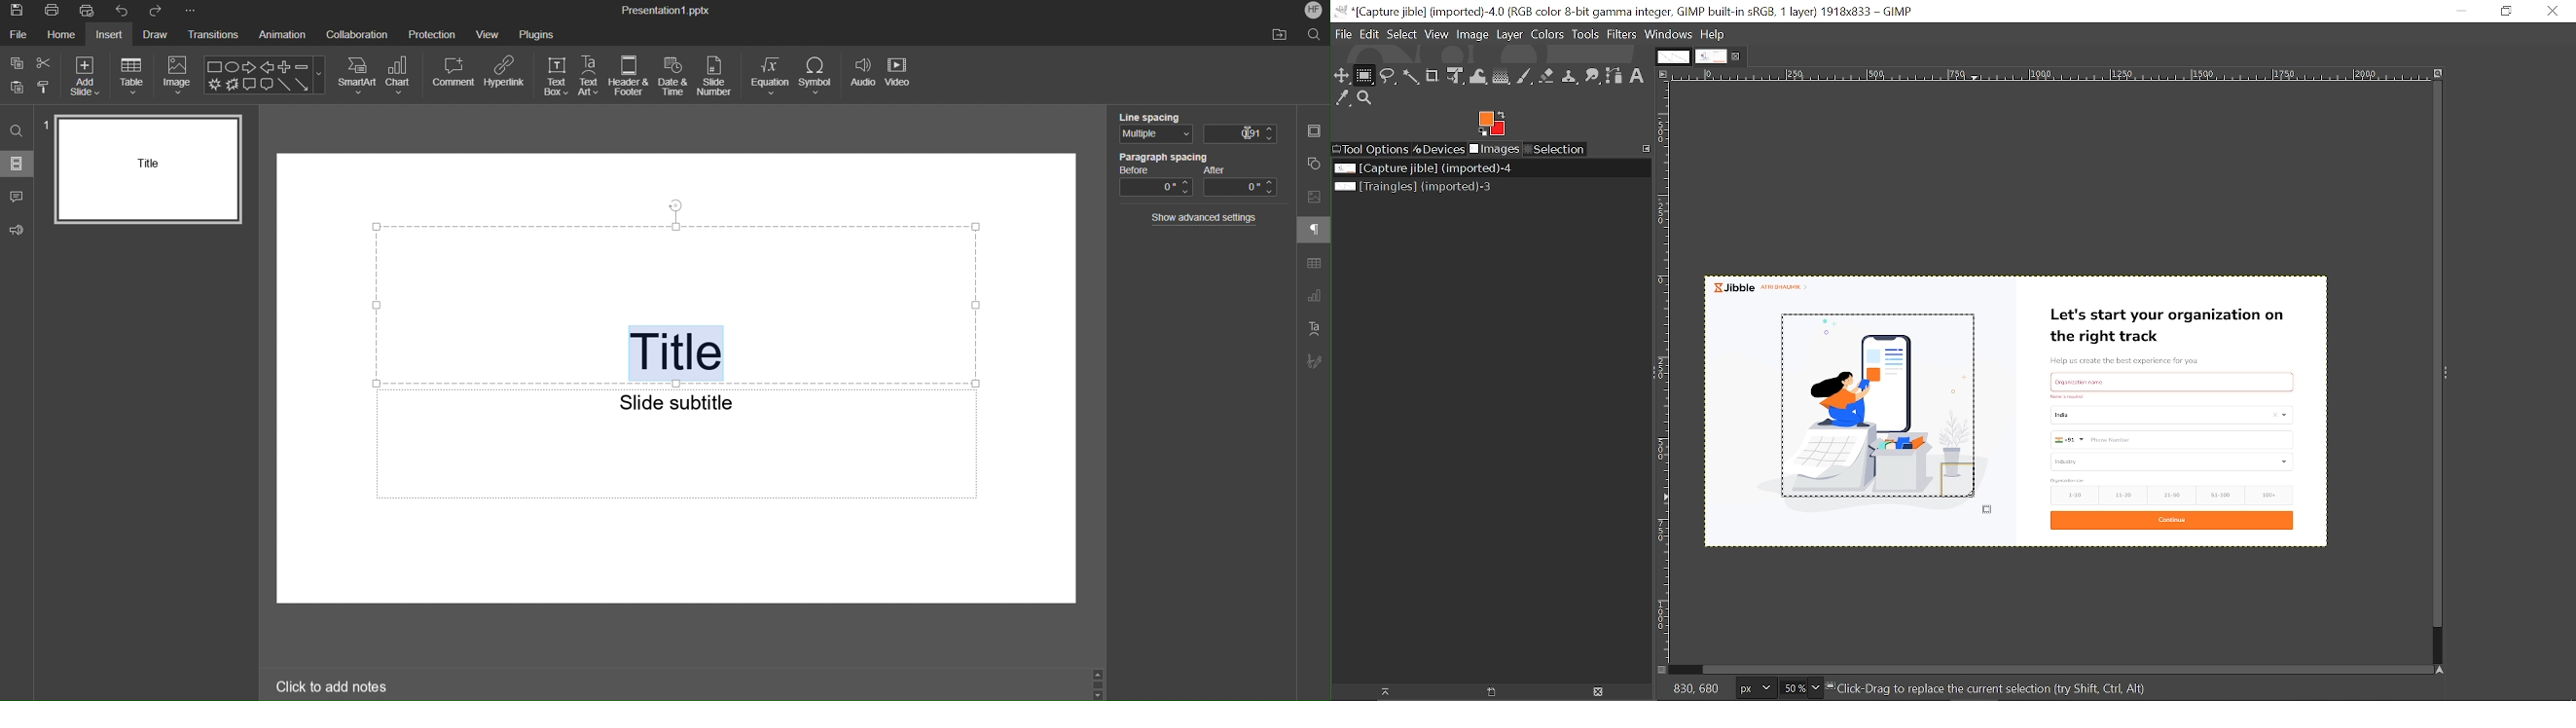  I want to click on Home, so click(62, 37).